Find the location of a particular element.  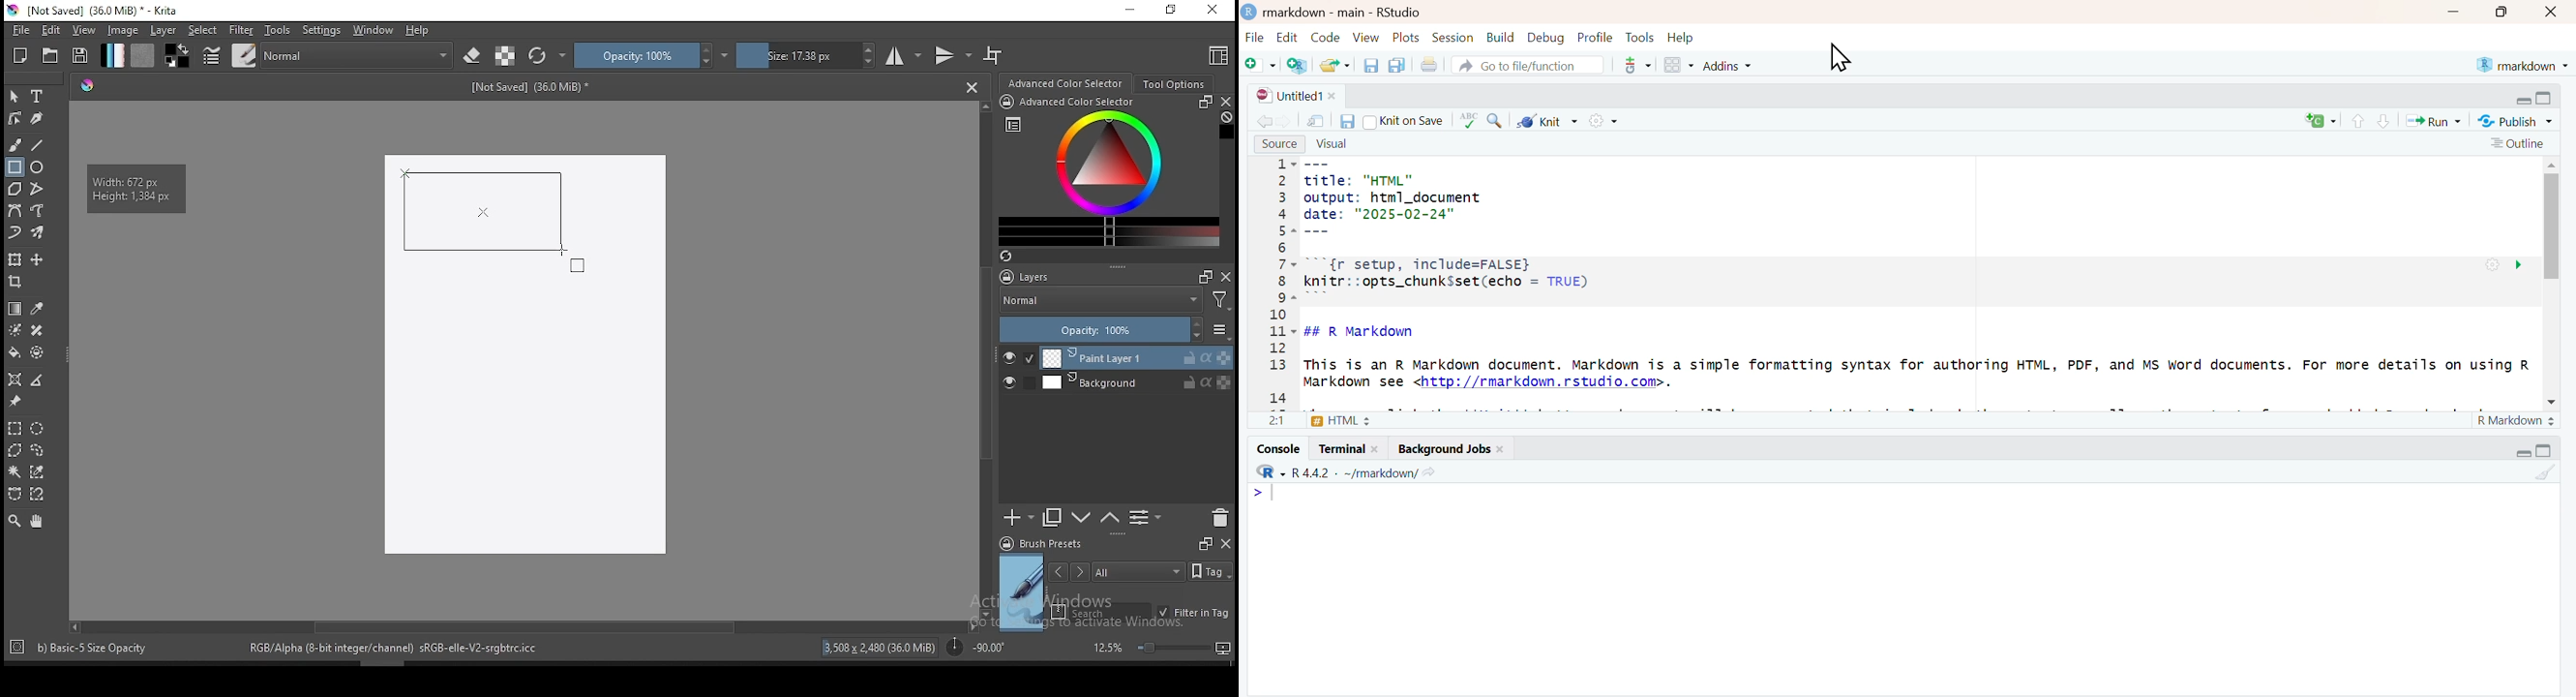

{r setup, include=FALSE} knitr::opts_chunksset(echo = TRUE) is located at coordinates (1574, 279).